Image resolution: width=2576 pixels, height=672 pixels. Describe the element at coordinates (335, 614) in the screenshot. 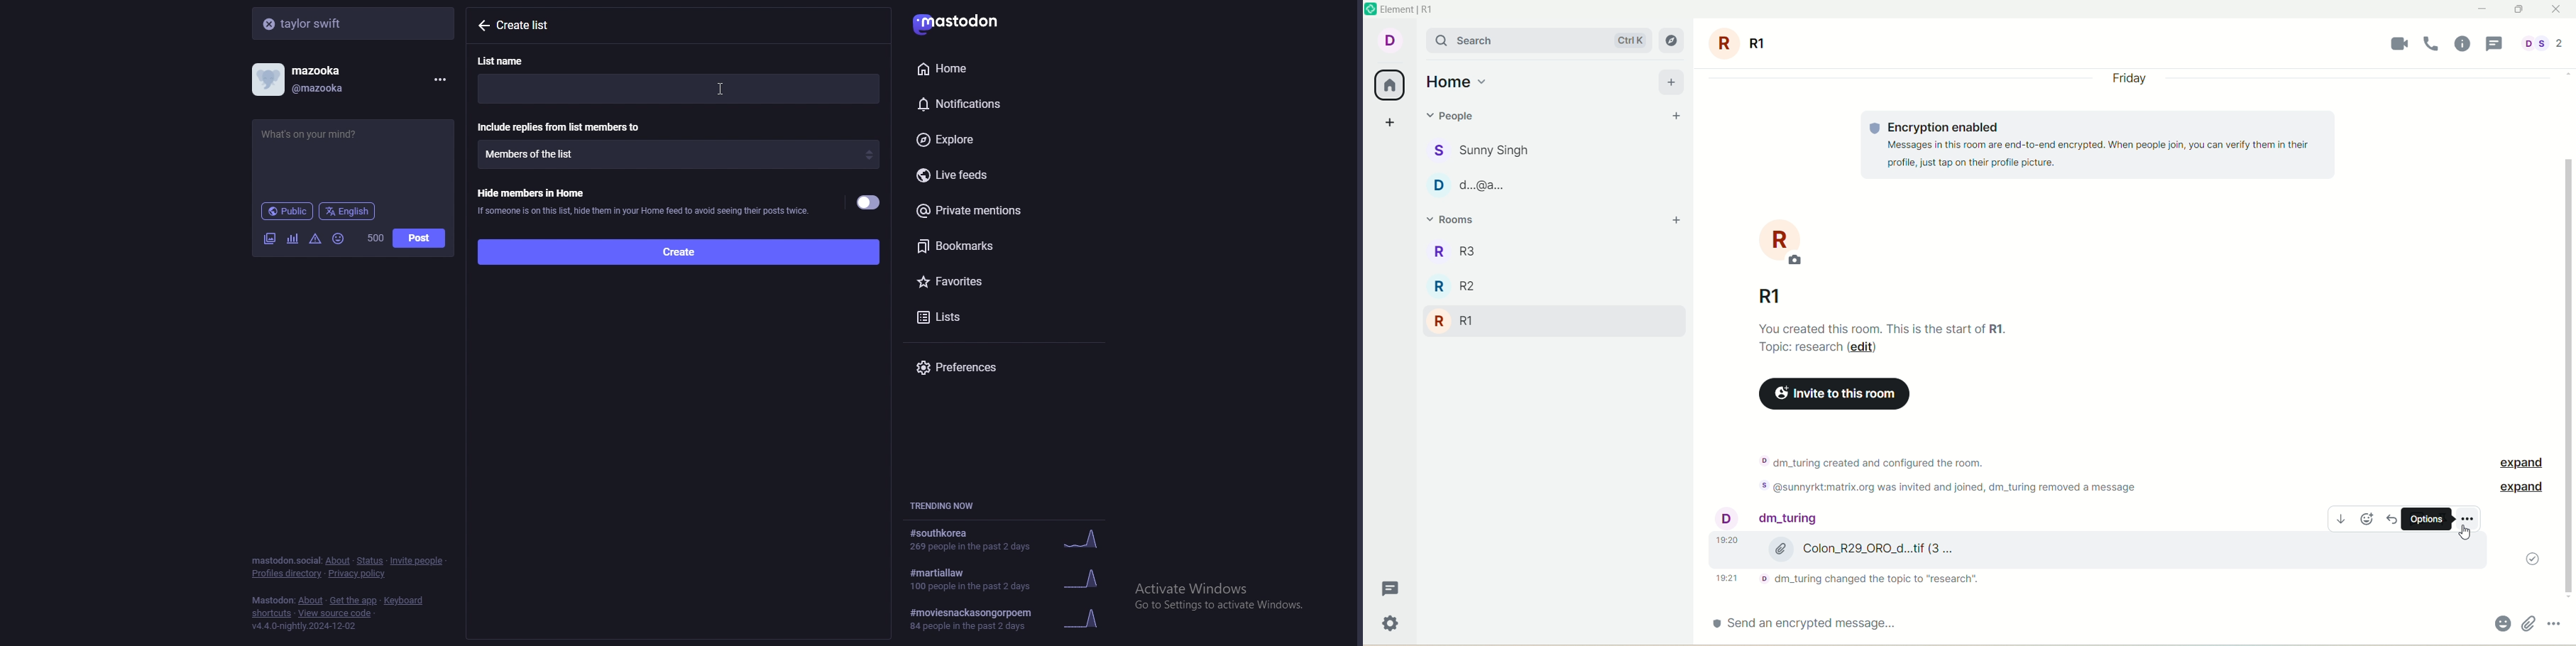

I see `view source code` at that location.